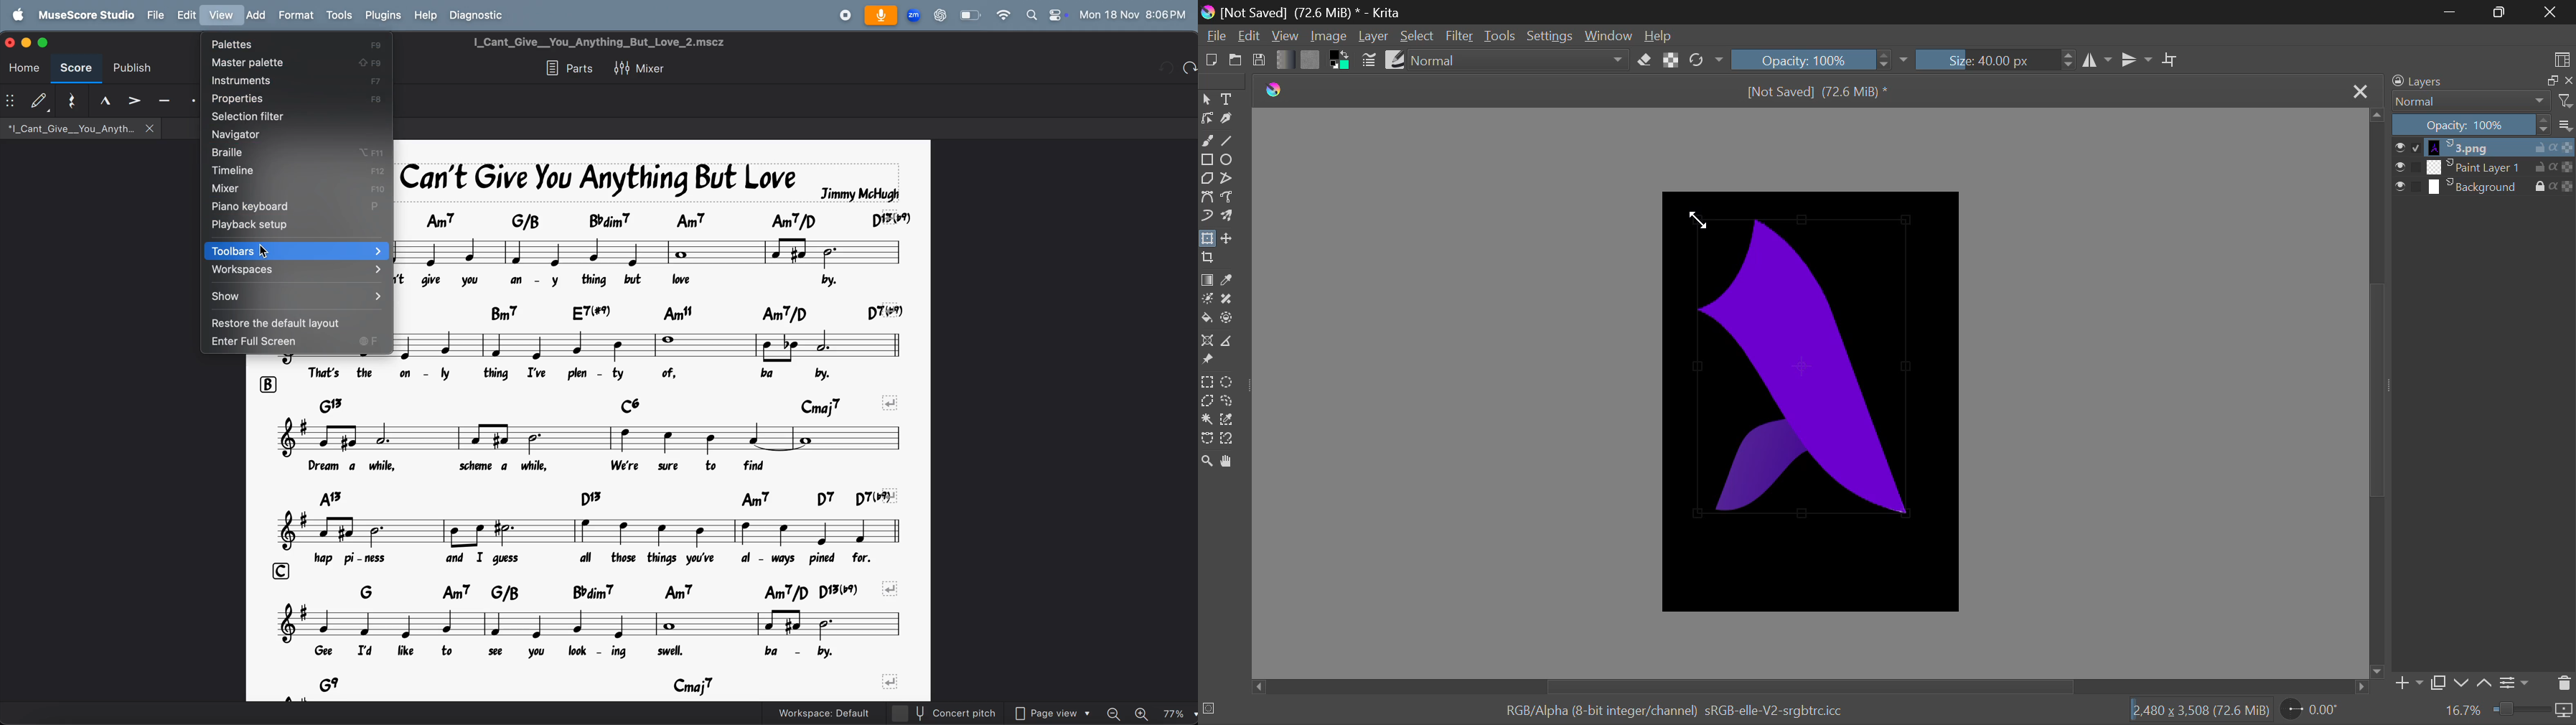 The height and width of the screenshot is (728, 2576). I want to click on checkbox, so click(2406, 187).